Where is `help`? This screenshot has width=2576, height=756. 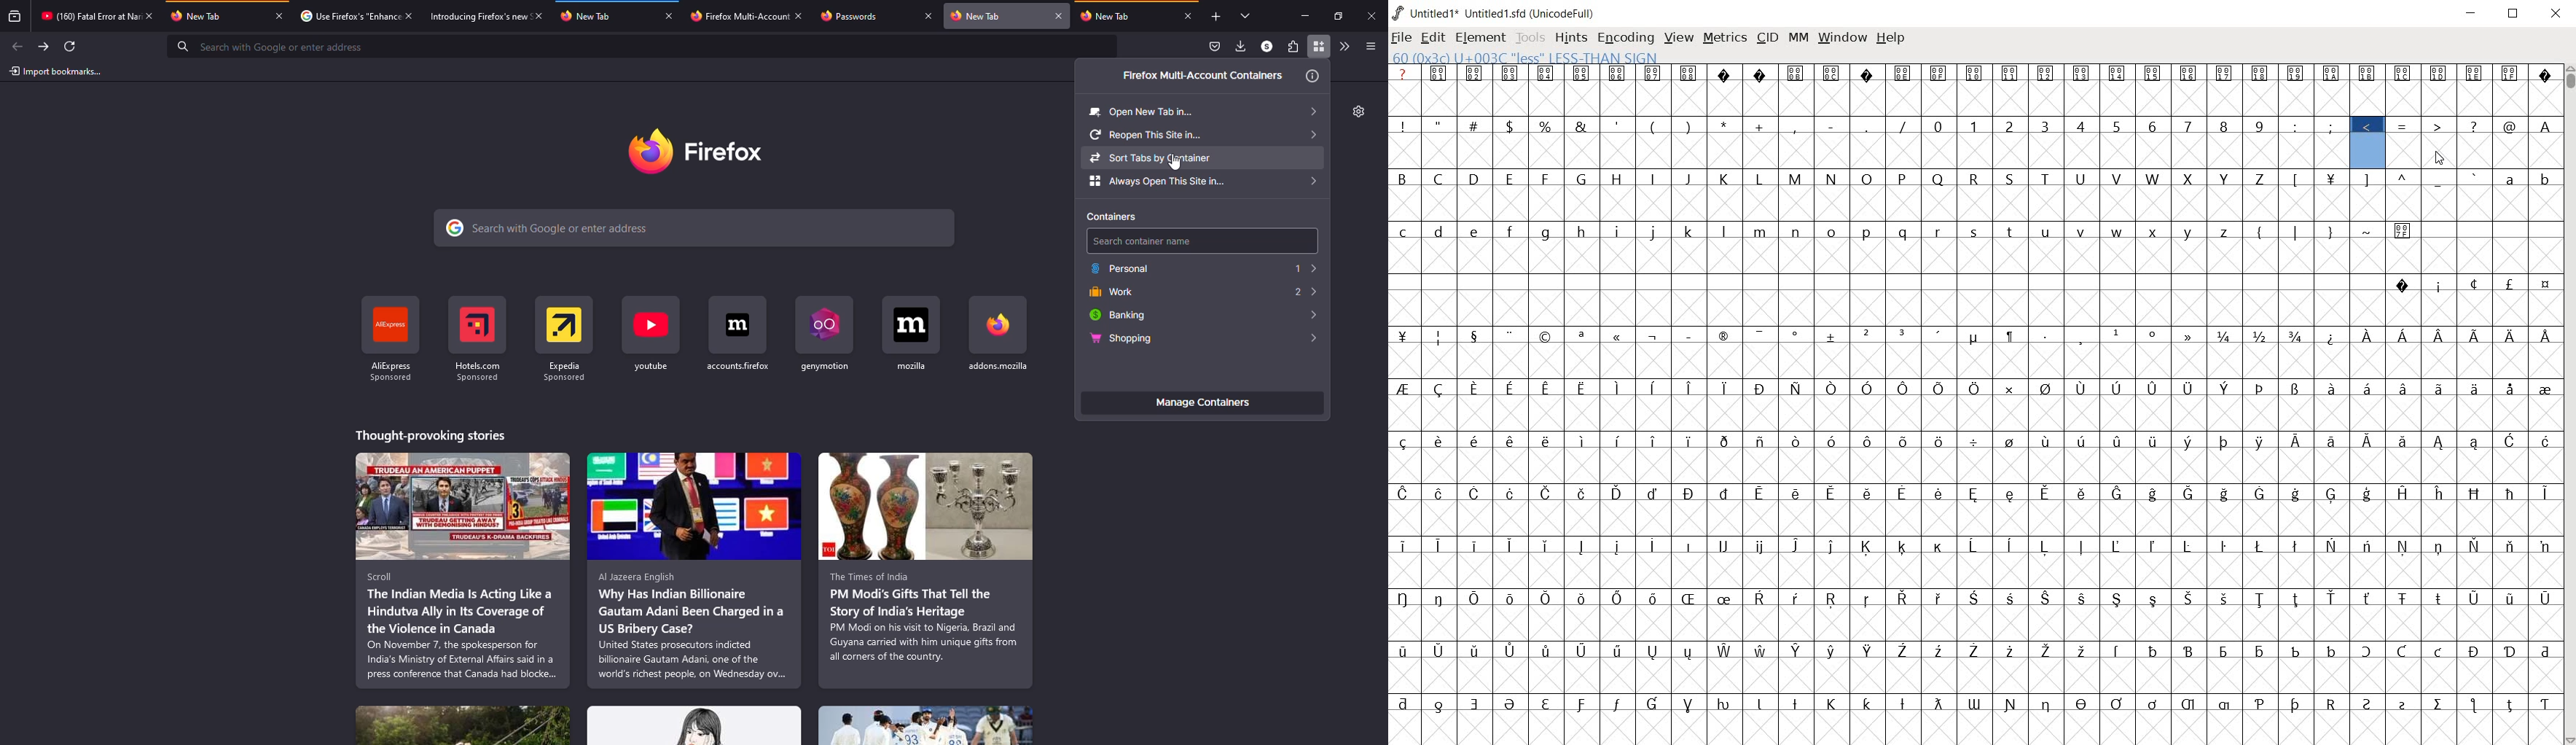
help is located at coordinates (1890, 38).